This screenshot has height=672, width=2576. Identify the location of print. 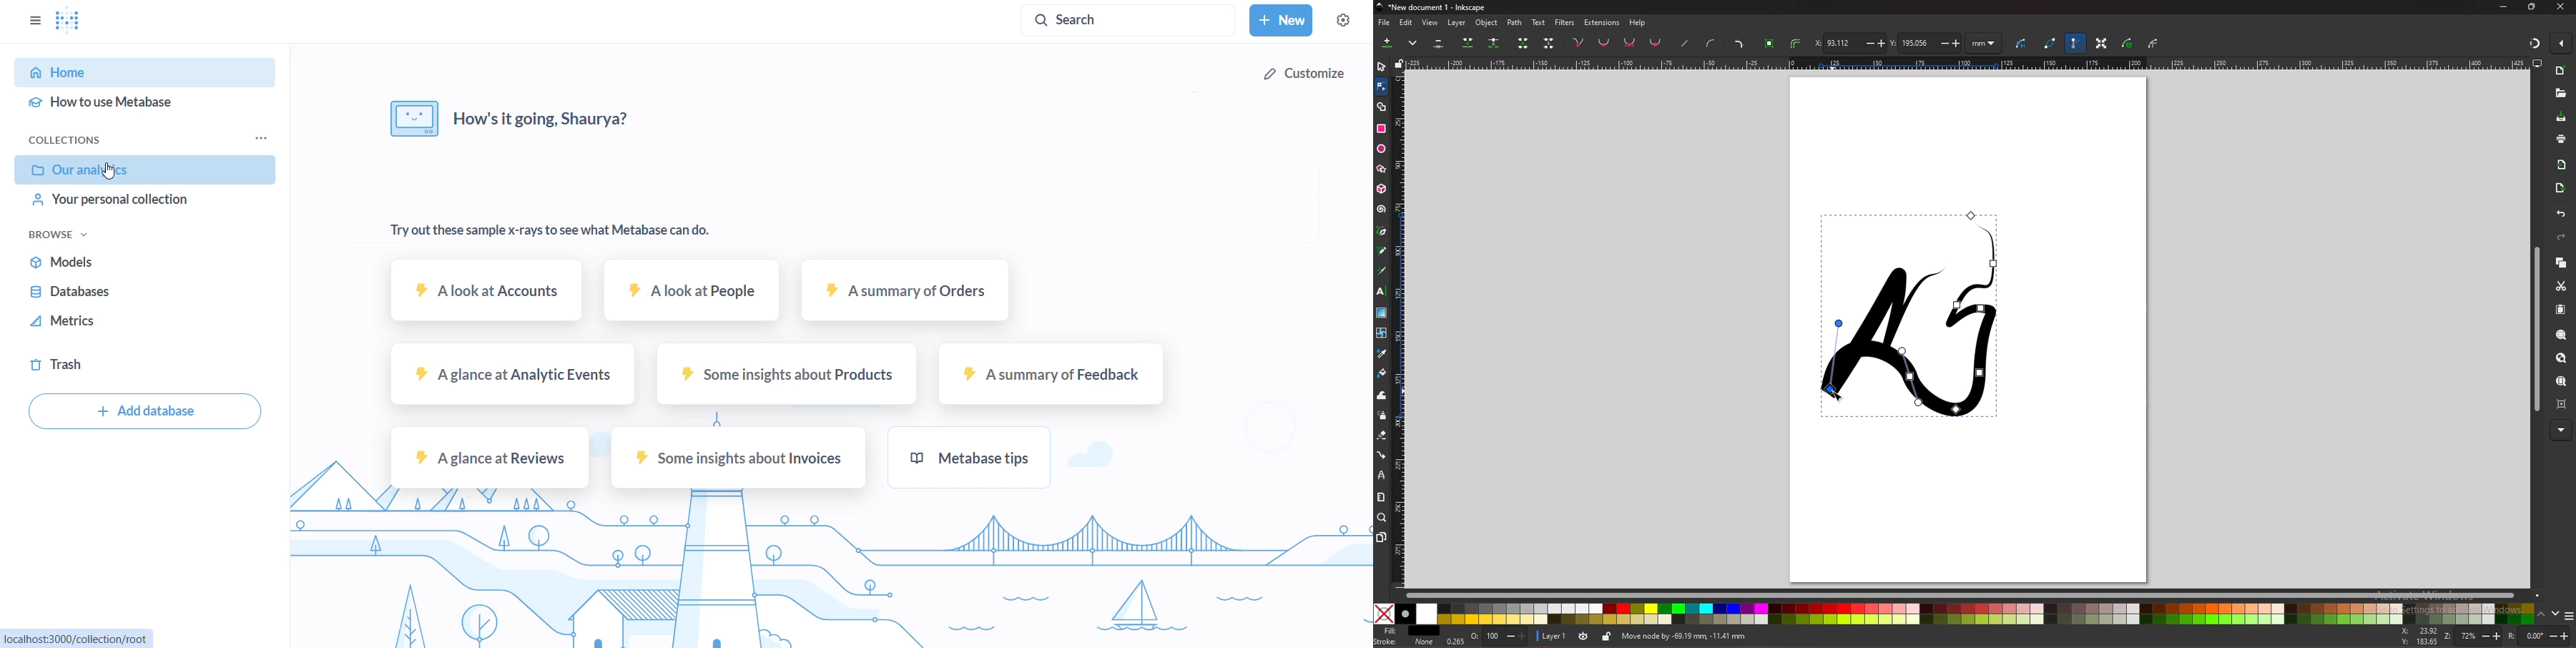
(2562, 139).